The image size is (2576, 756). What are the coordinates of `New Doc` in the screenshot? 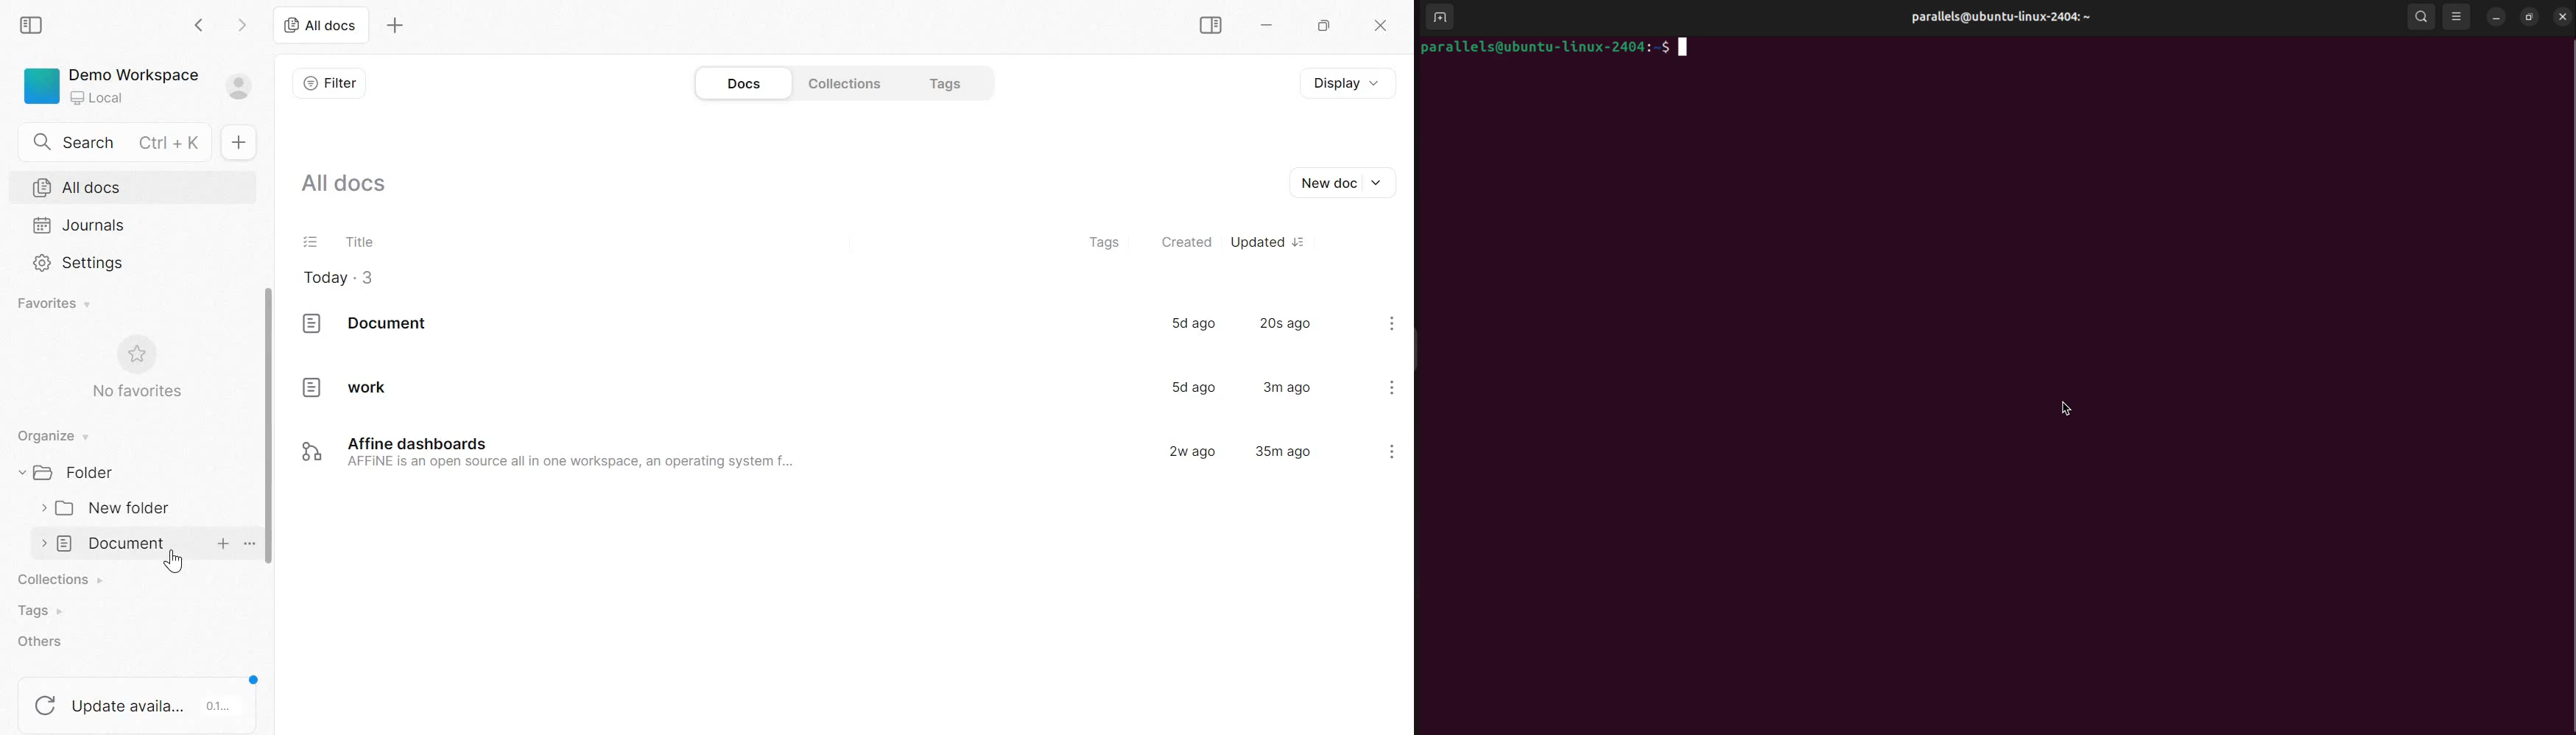 It's located at (1350, 182).